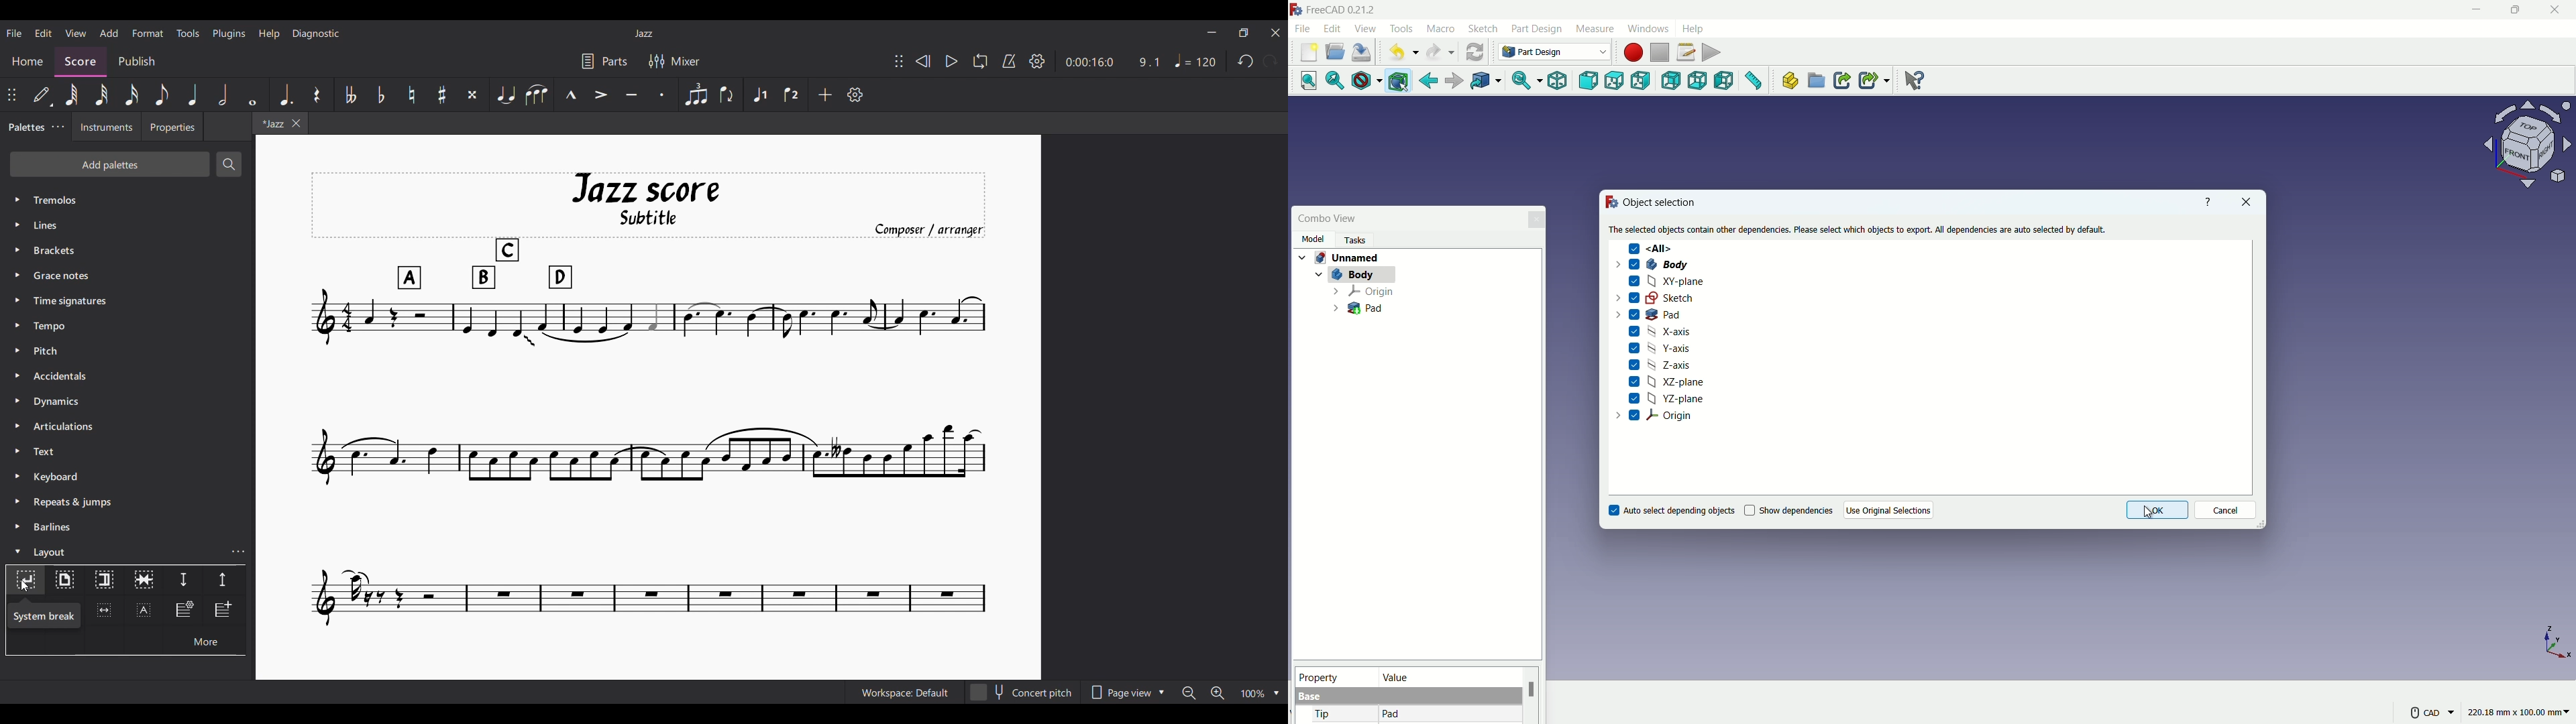 This screenshot has height=728, width=2576. I want to click on Workspace: Default, so click(905, 692).